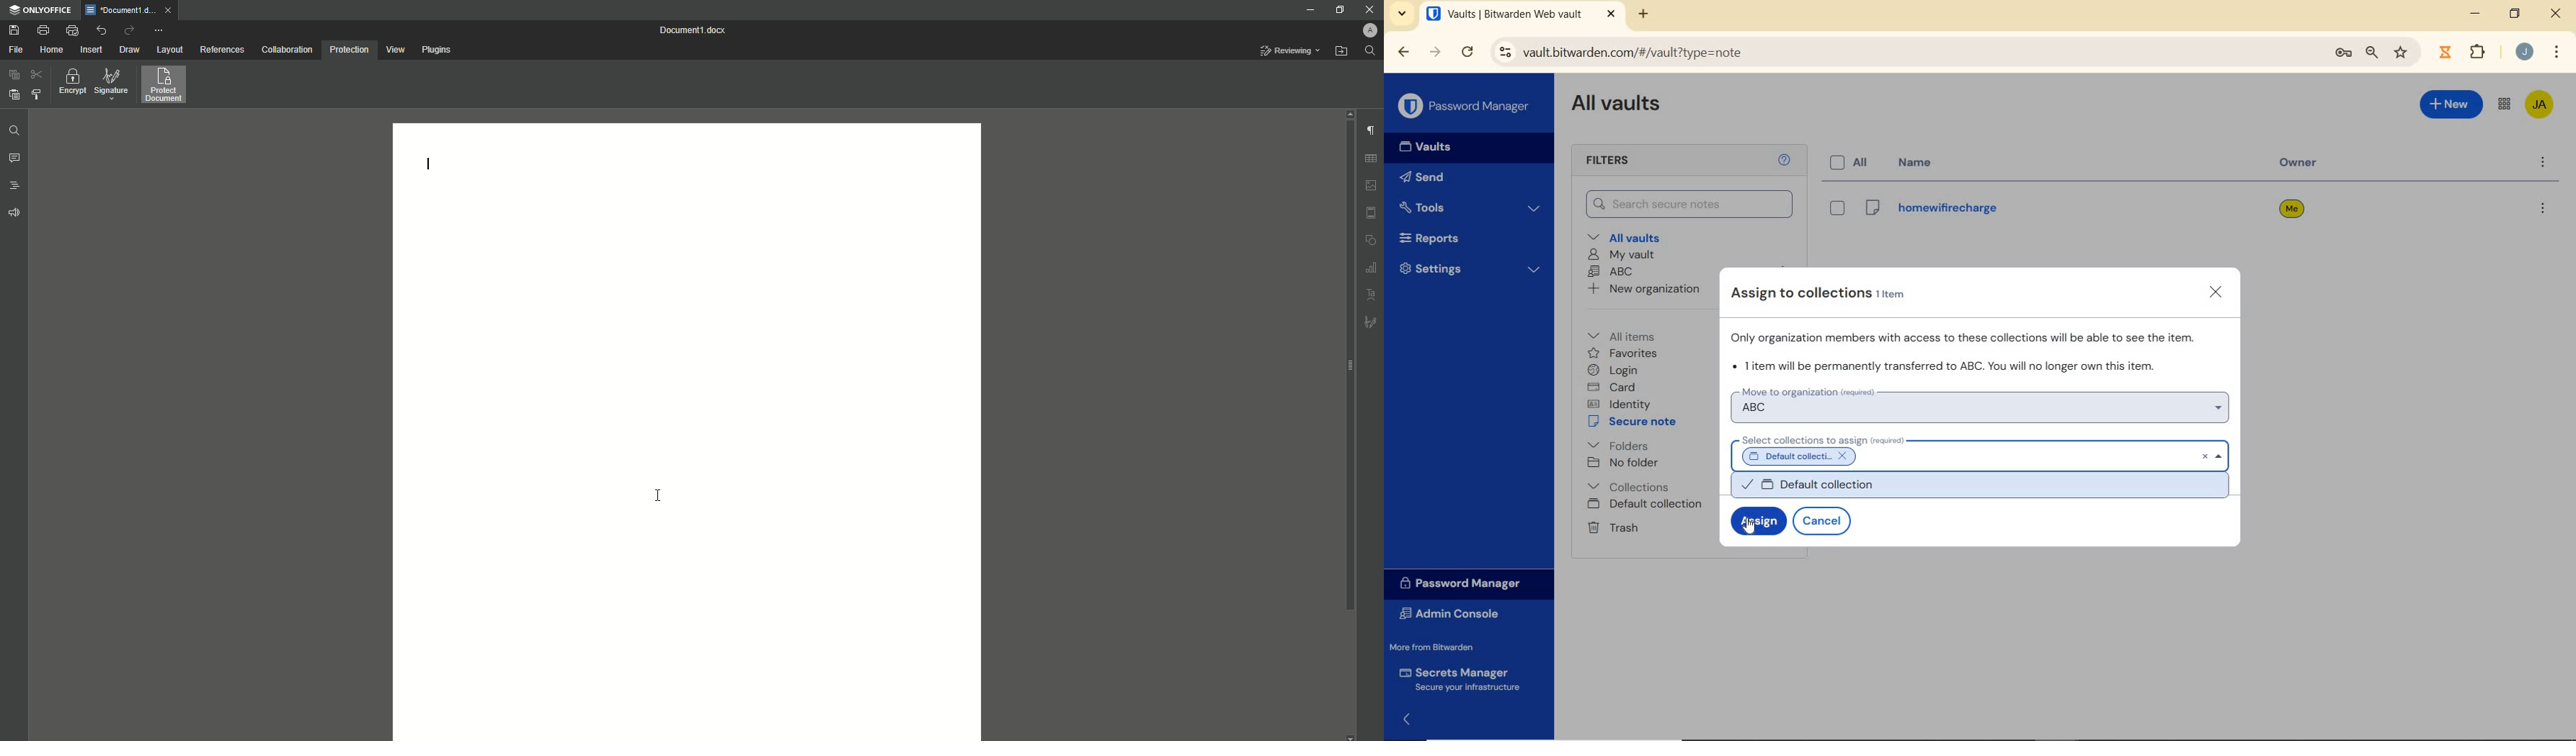  I want to click on Header/Footer settings, so click(1372, 213).